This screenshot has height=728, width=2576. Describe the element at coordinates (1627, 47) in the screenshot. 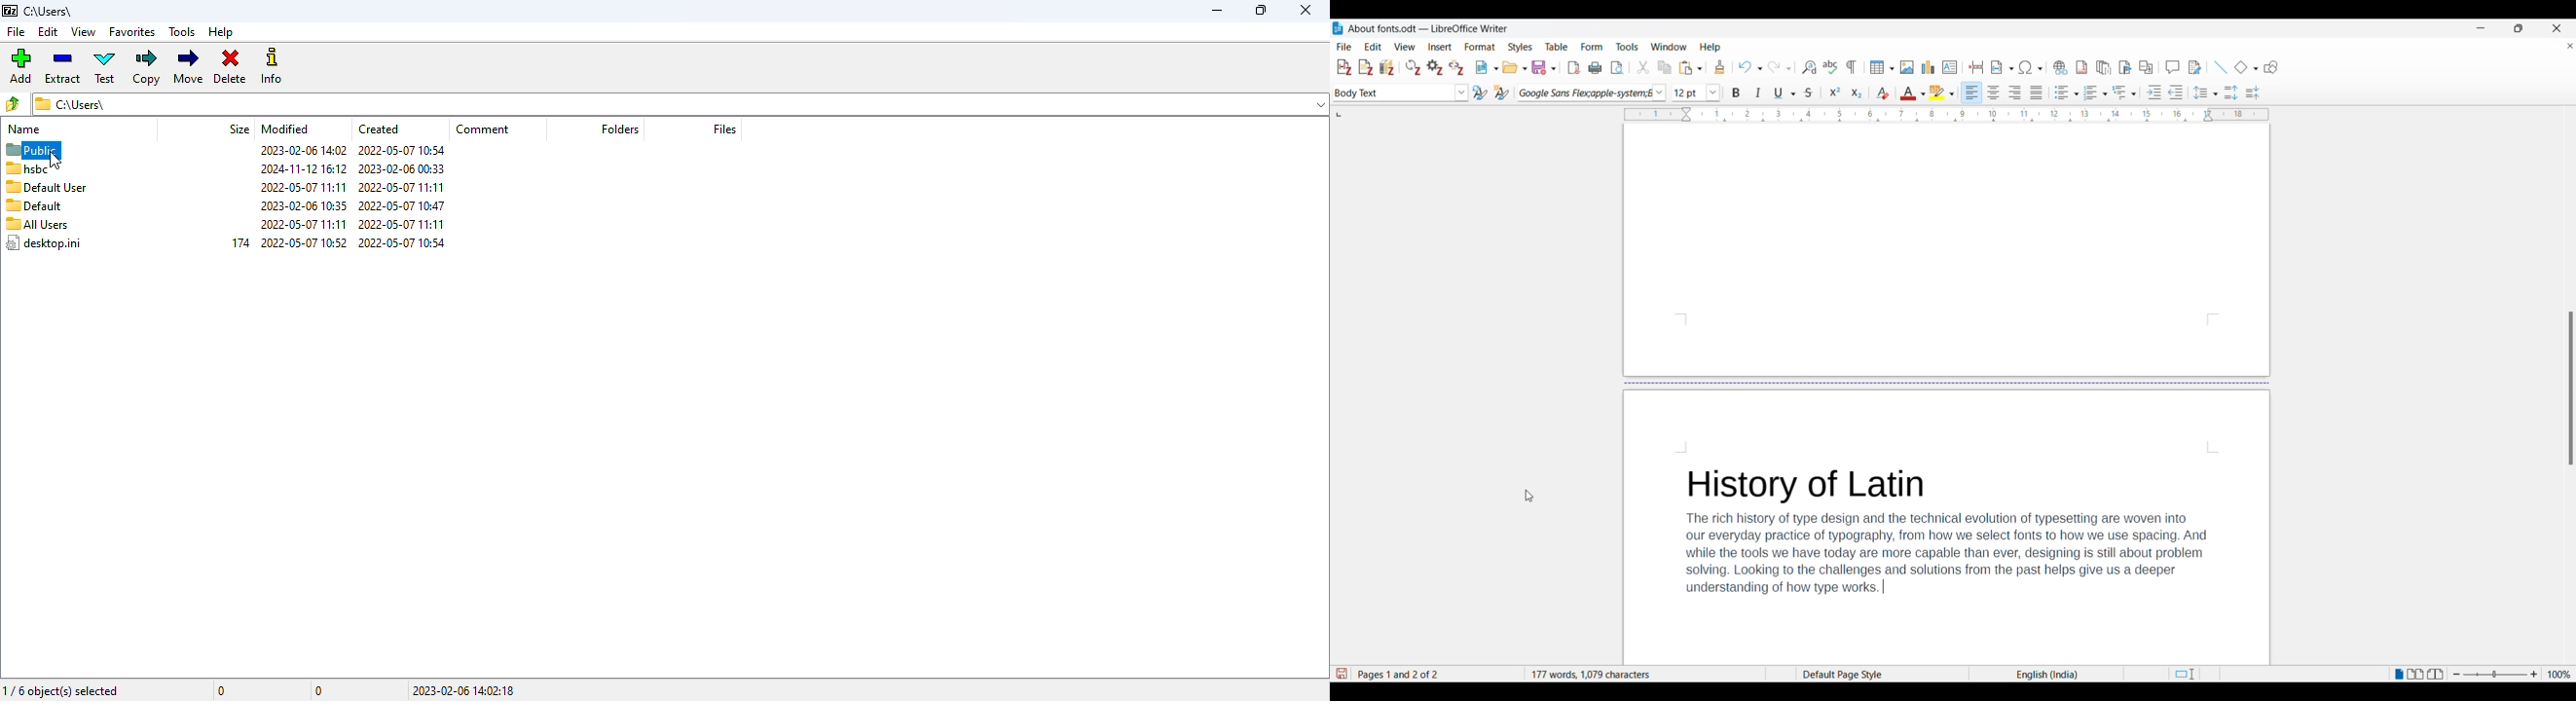

I see `Tools menu` at that location.